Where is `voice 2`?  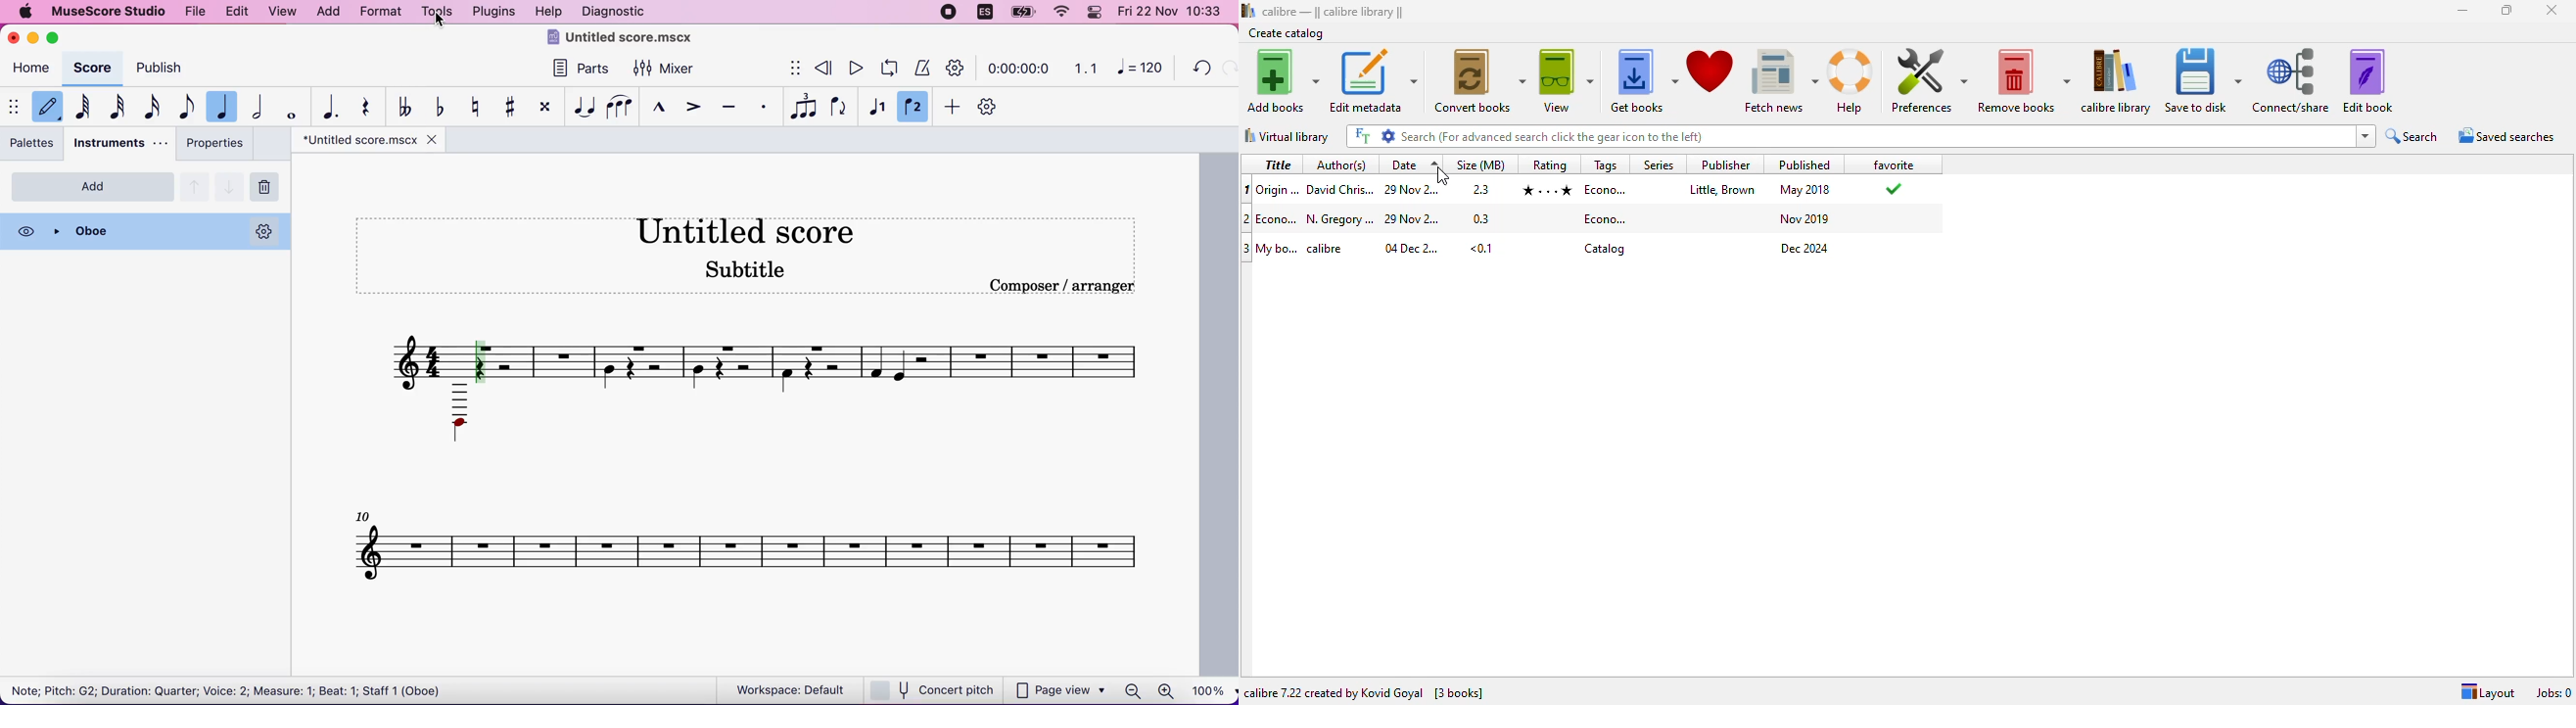 voice 2 is located at coordinates (917, 107).